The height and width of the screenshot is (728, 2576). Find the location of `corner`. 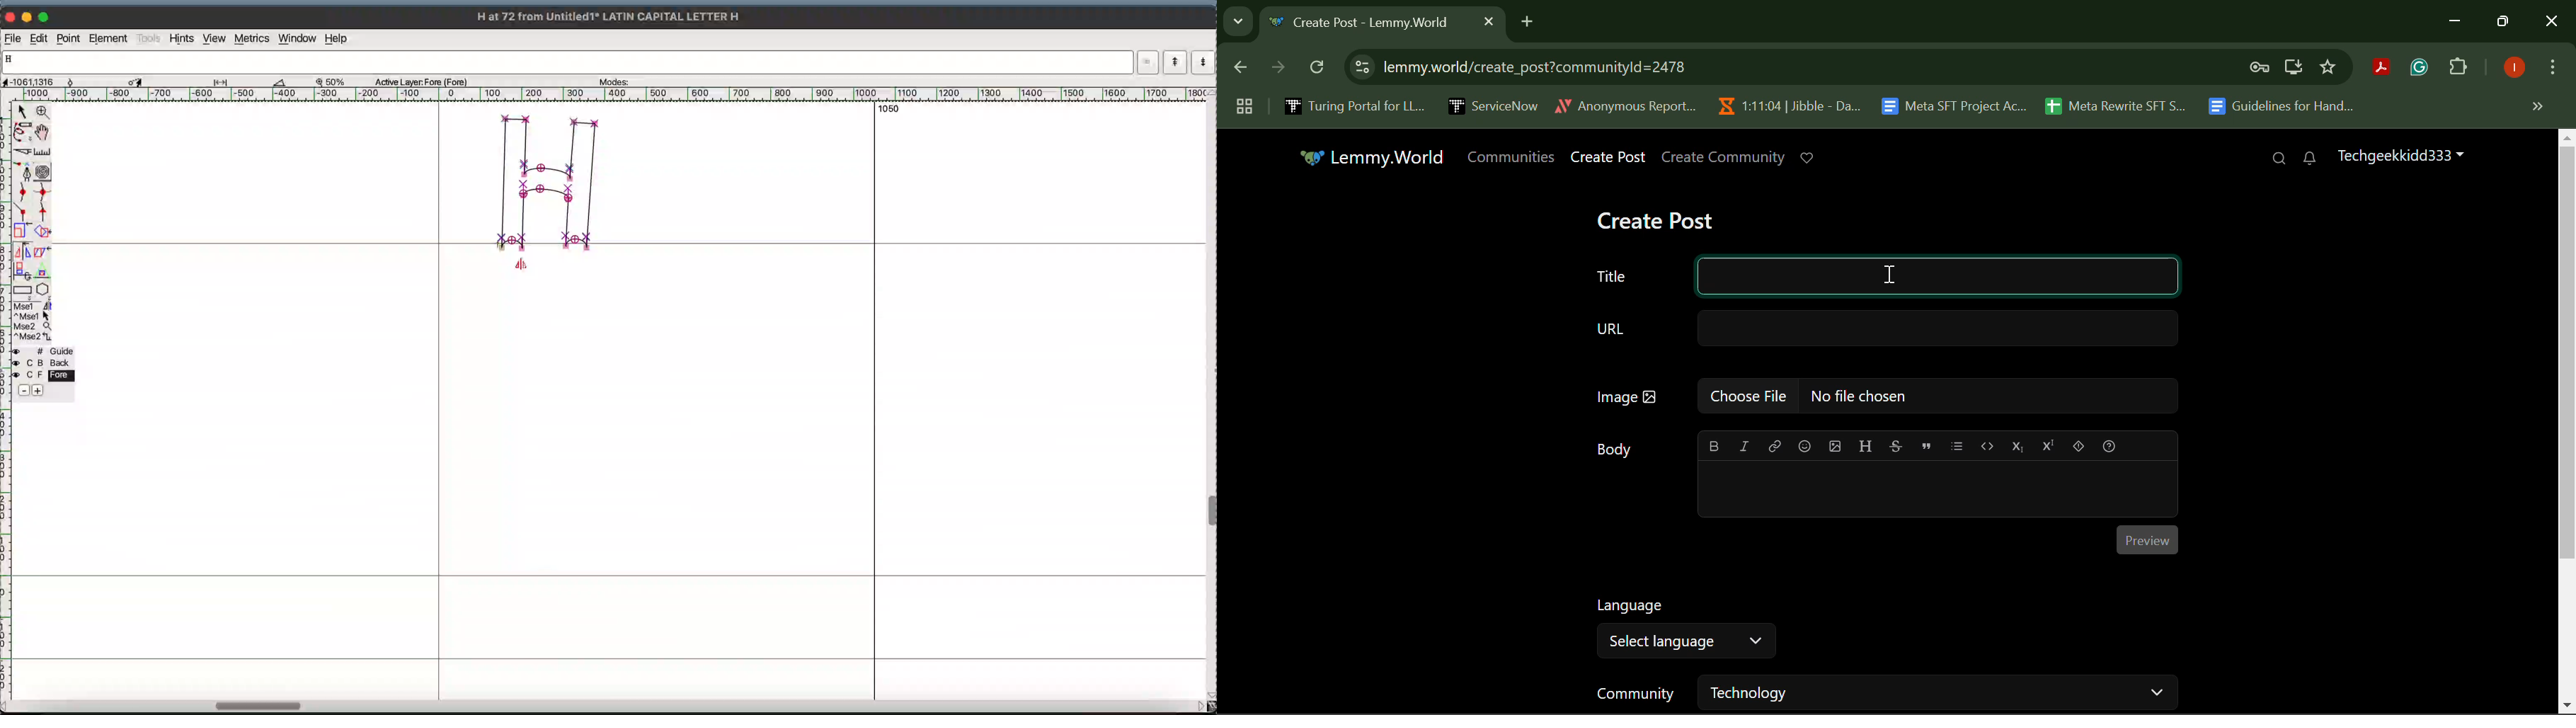

corner is located at coordinates (24, 213).